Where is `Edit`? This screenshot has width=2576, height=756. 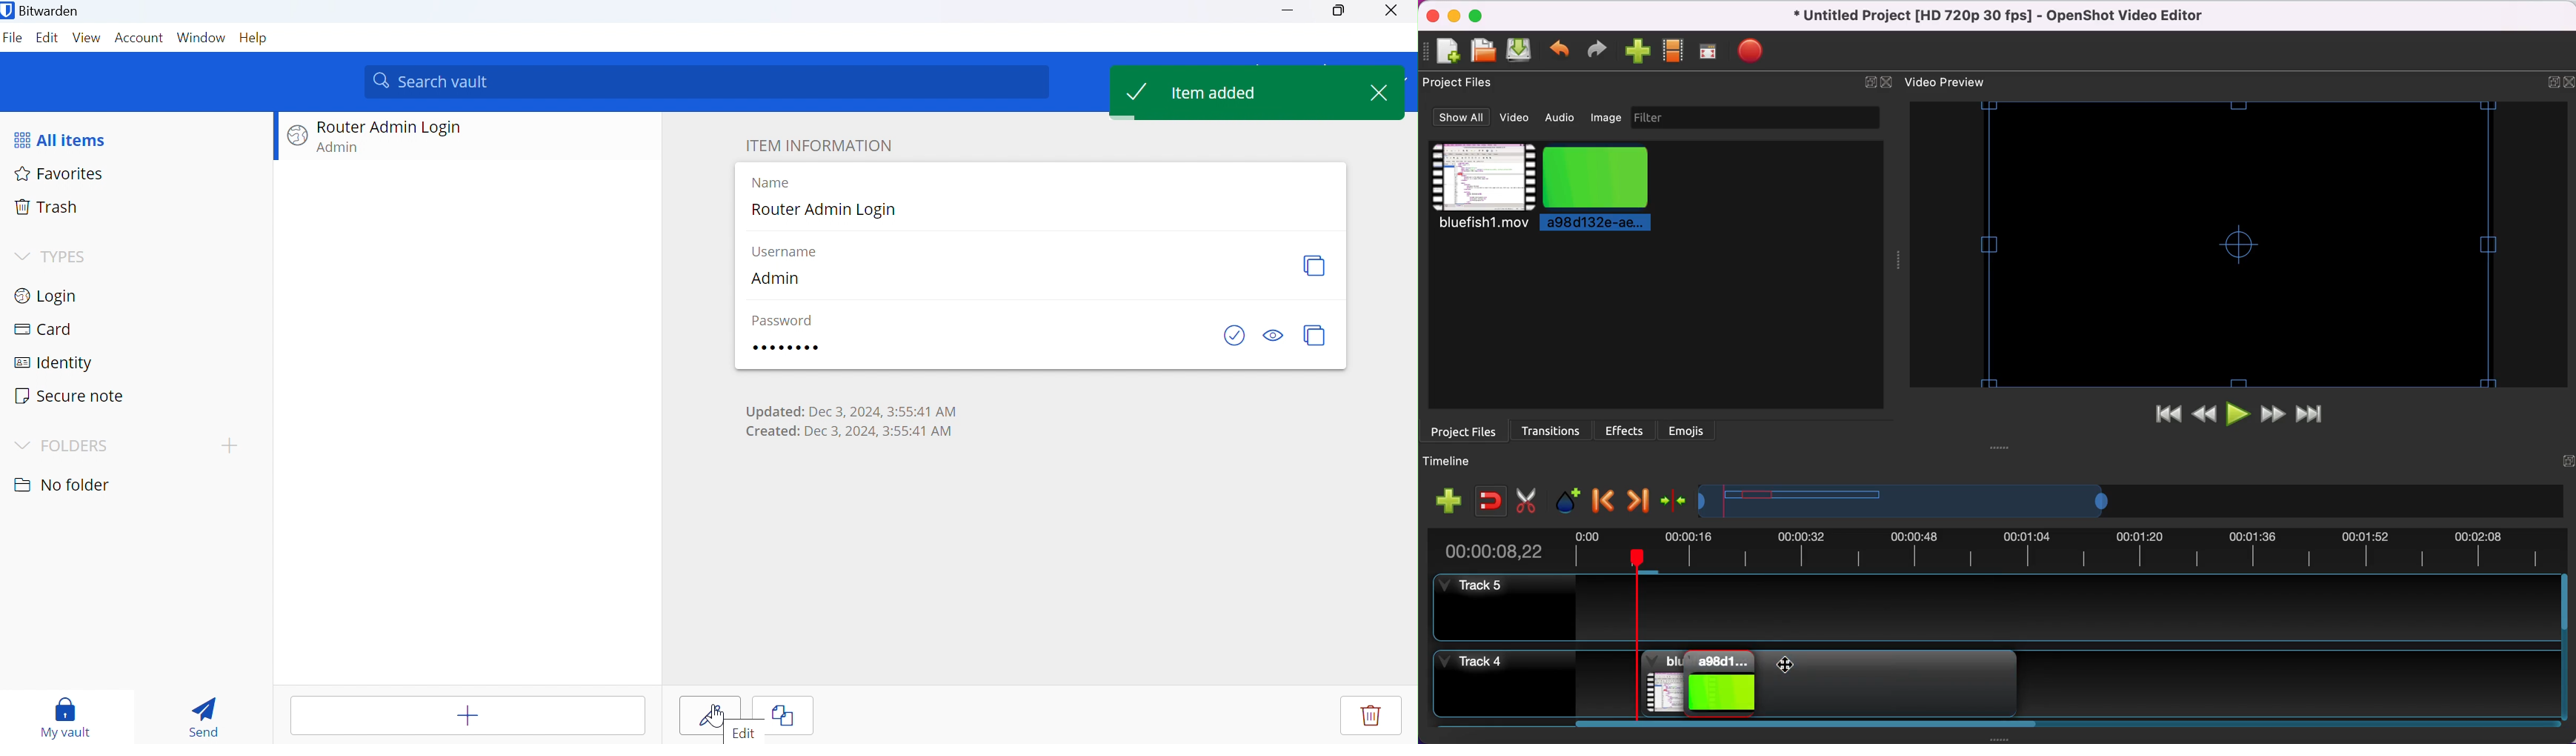
Edit is located at coordinates (49, 39).